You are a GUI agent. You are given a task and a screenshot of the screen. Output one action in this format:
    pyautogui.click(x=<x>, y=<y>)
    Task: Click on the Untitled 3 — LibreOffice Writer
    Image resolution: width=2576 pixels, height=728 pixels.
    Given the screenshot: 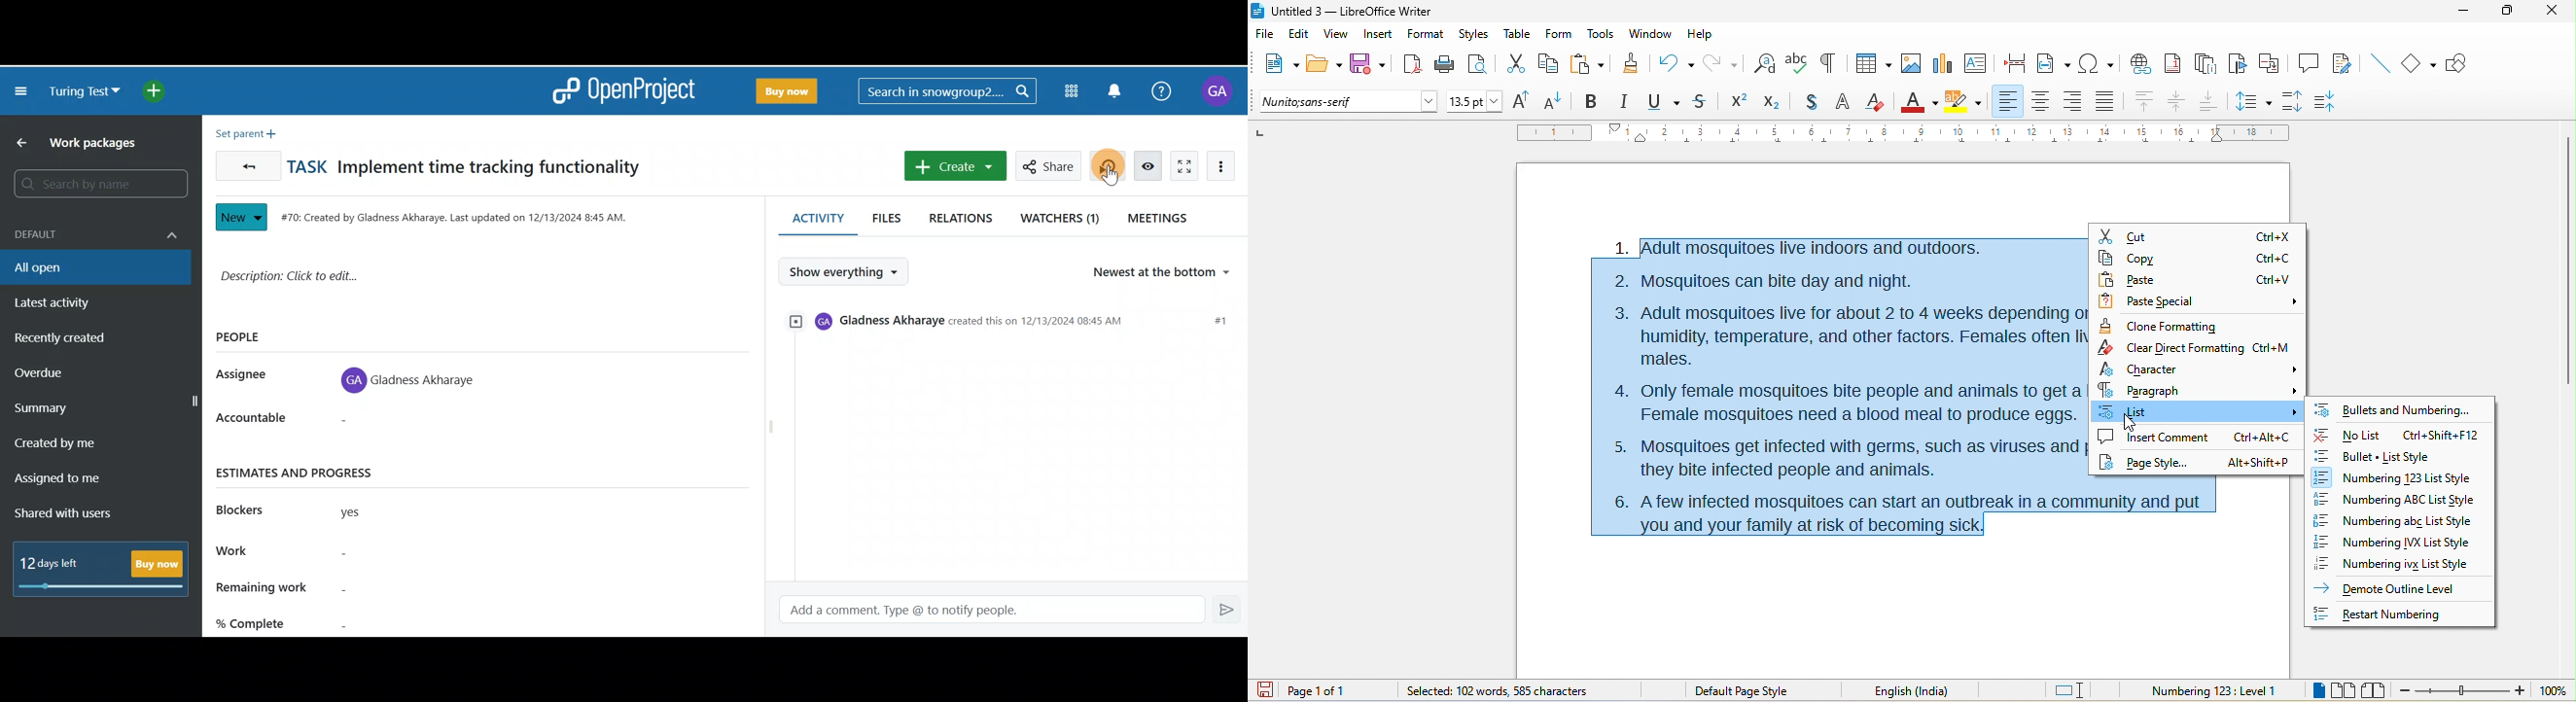 What is the action you would take?
    pyautogui.click(x=1350, y=11)
    